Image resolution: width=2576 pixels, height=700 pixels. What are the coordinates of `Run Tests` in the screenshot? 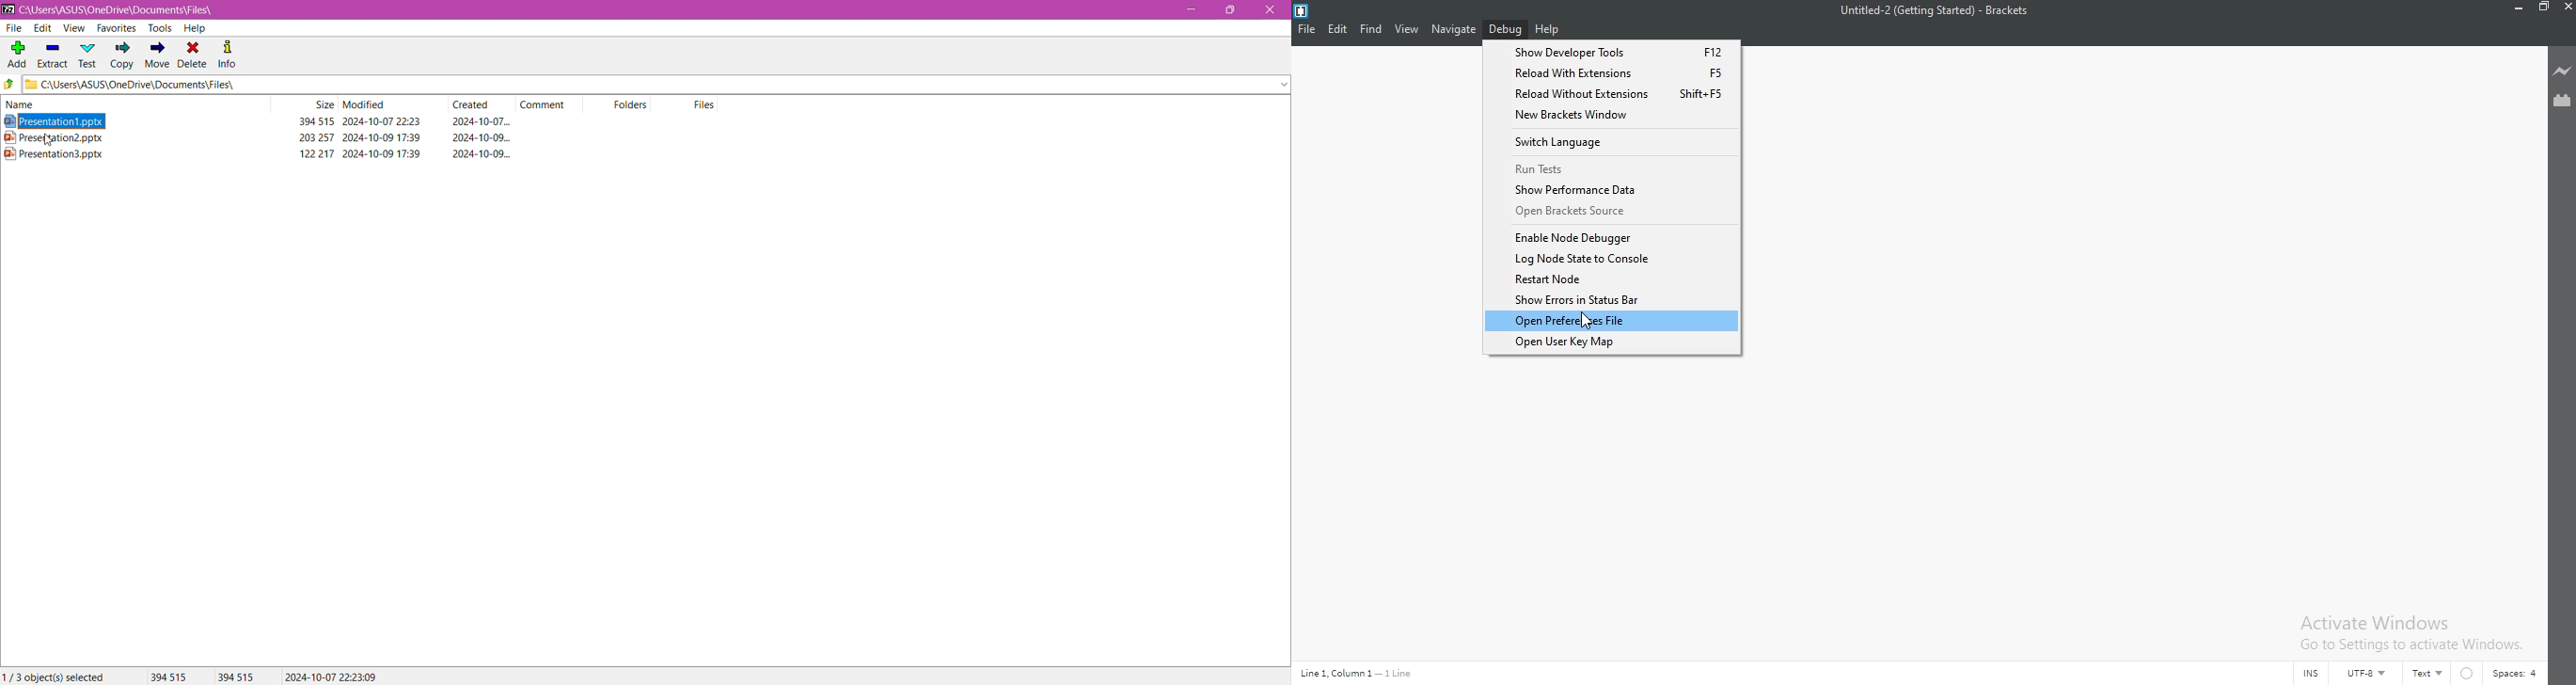 It's located at (1613, 166).